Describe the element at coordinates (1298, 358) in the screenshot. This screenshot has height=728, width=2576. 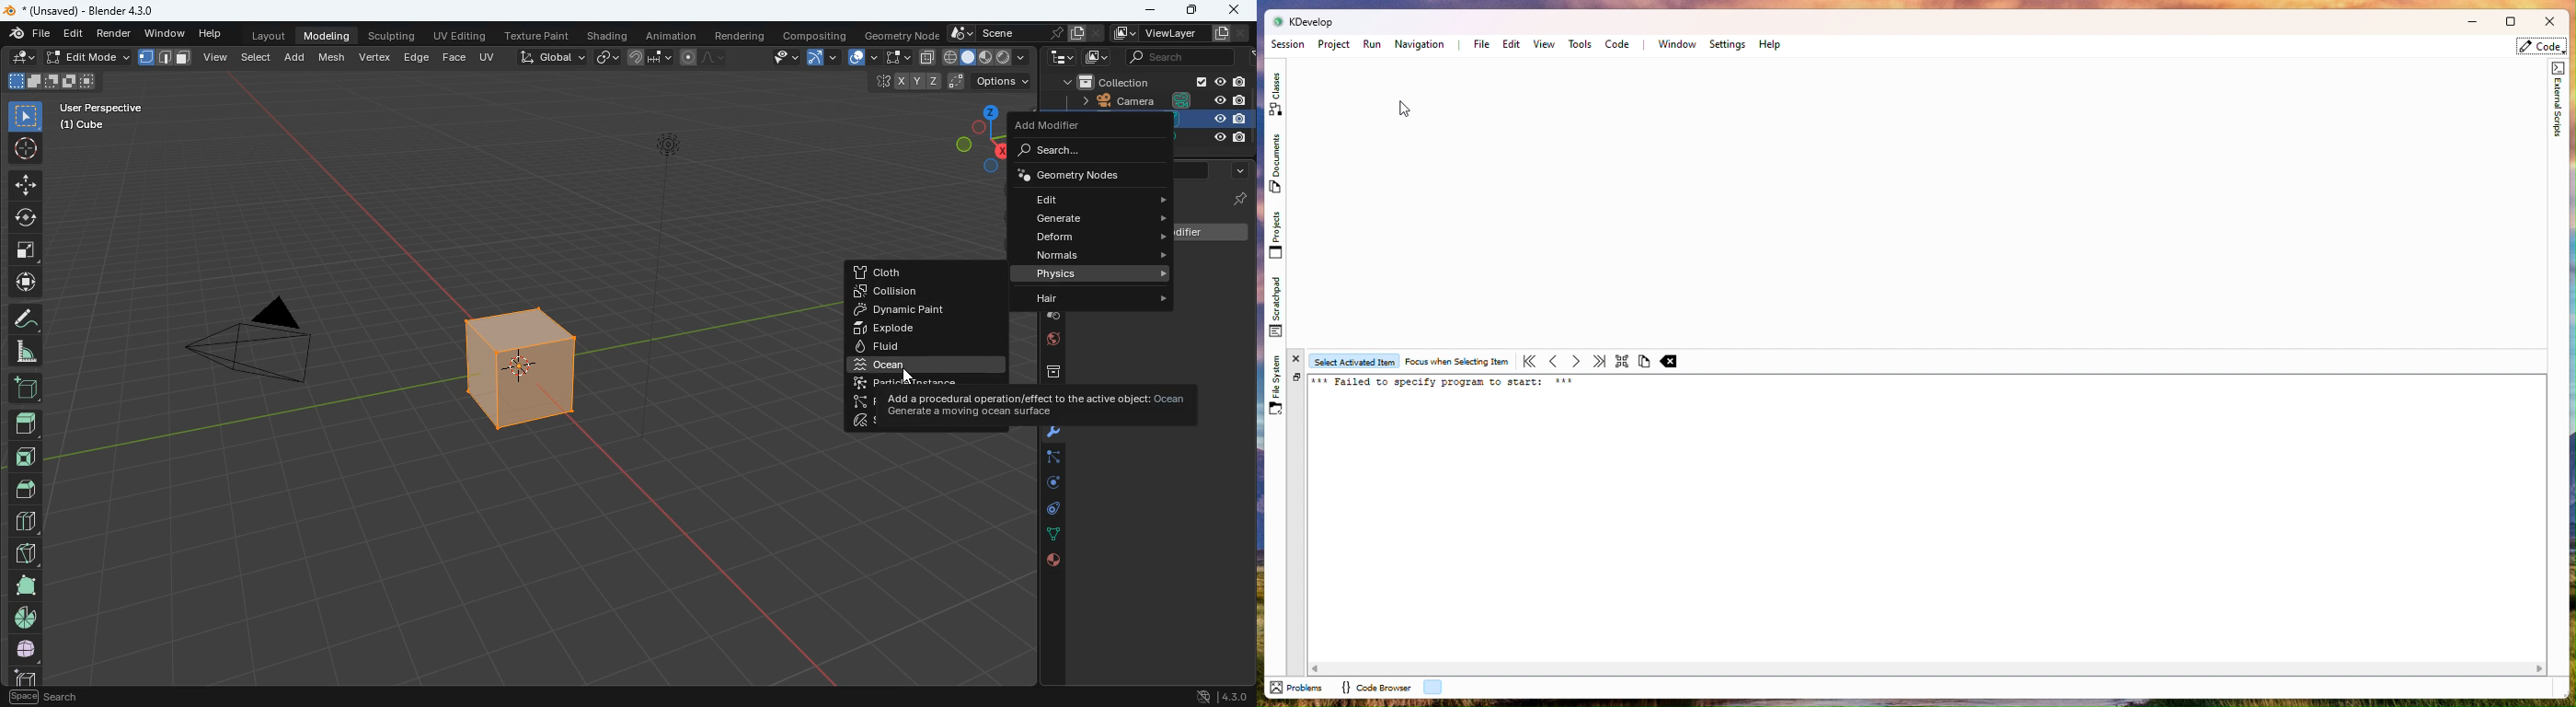
I see `Close` at that location.